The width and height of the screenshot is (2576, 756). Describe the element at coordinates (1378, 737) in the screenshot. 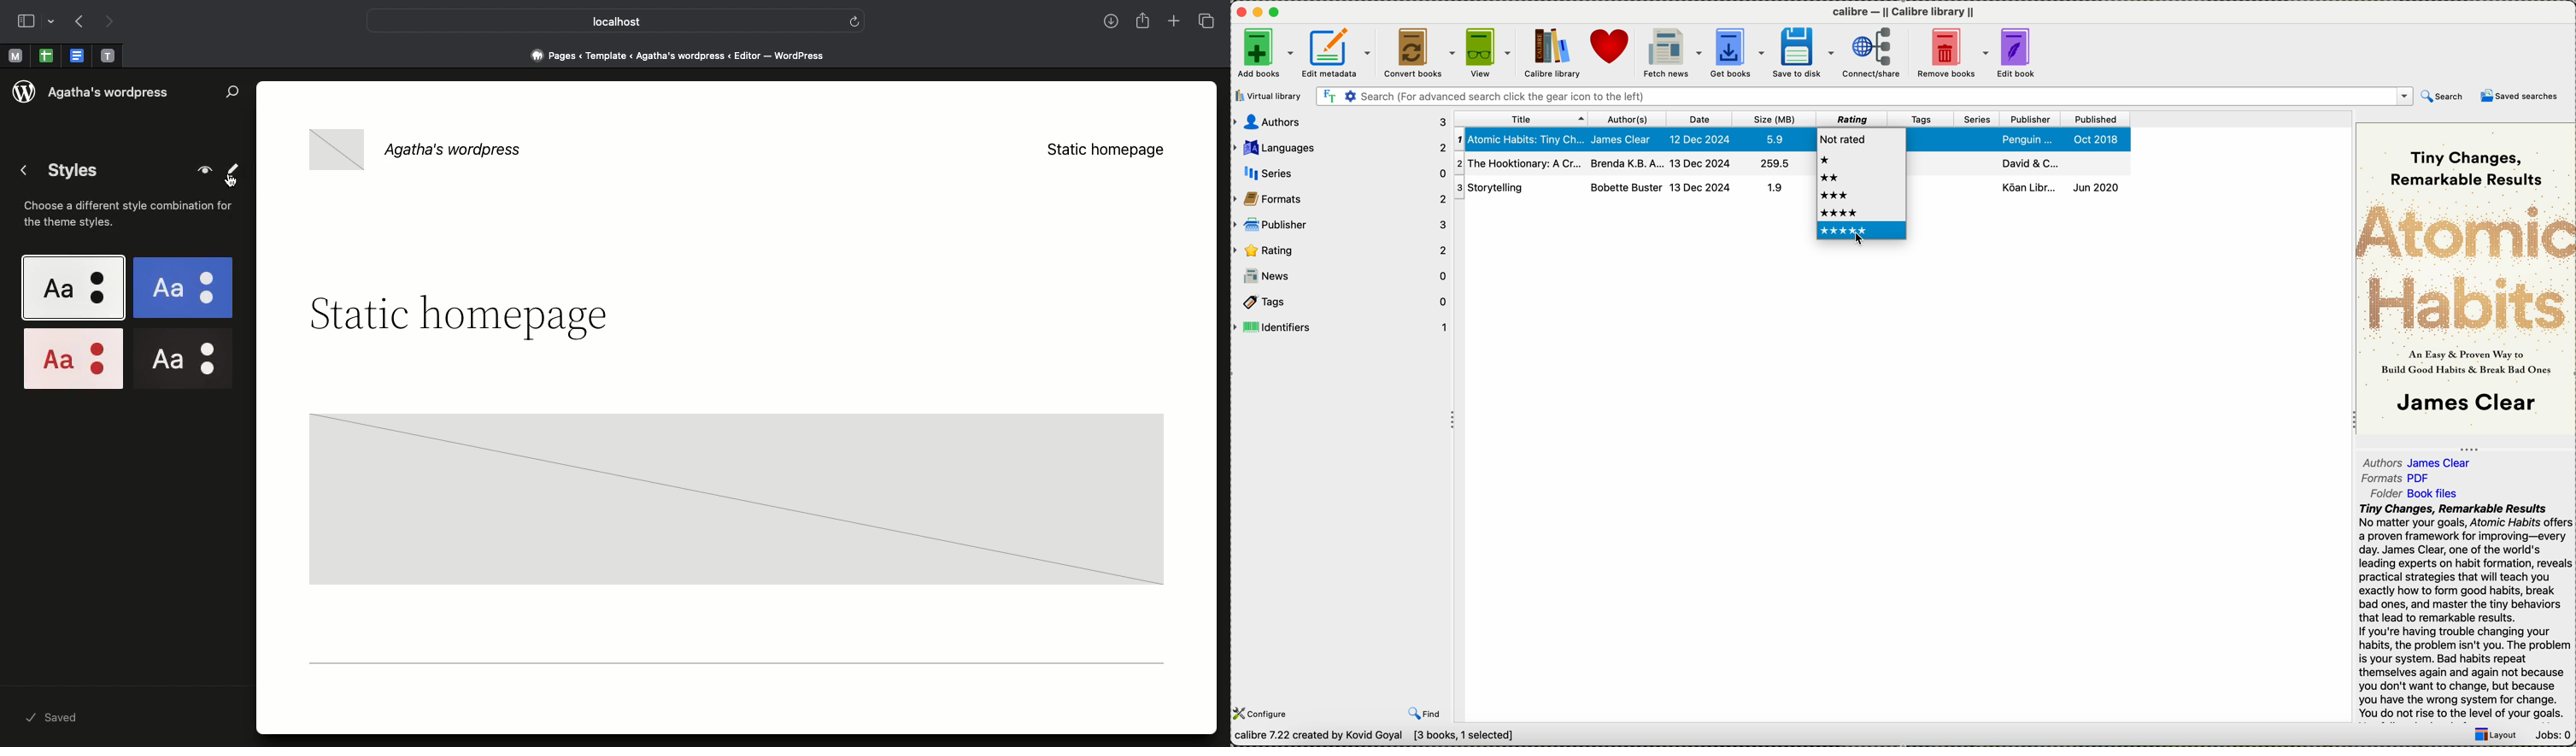

I see `calibre 7.22 created by Kovid Goyal [3 books]` at that location.